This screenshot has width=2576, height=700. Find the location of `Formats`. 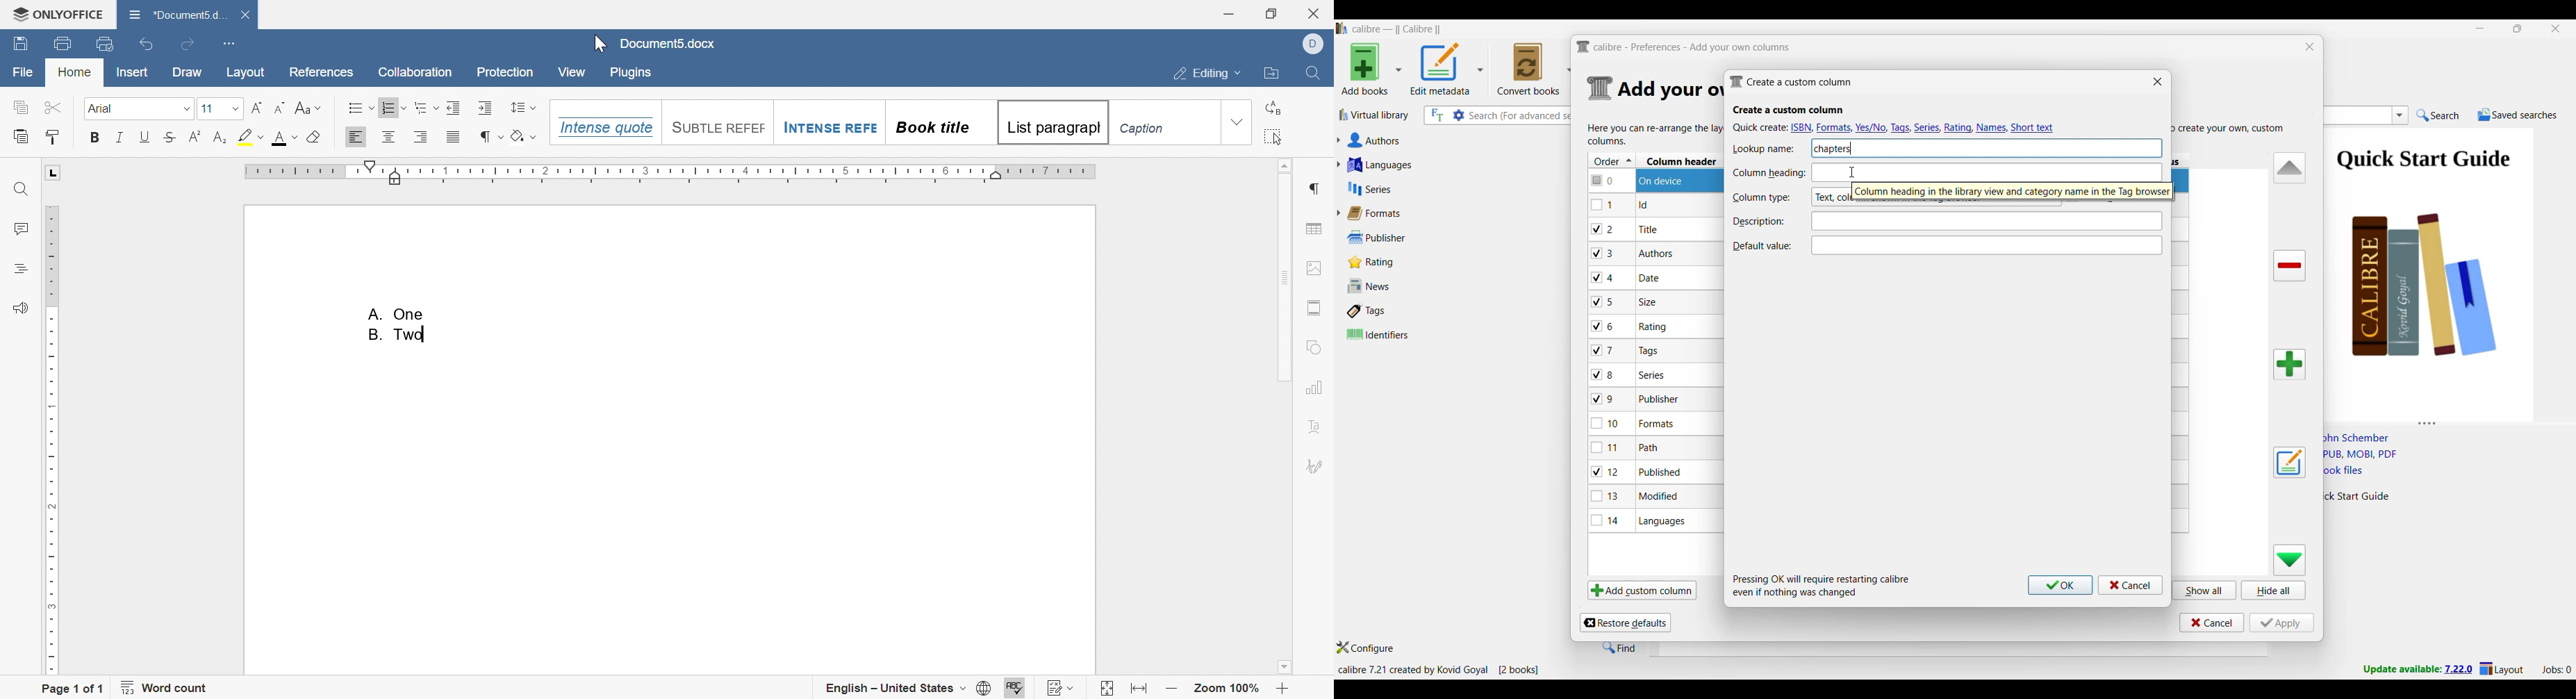

Formats is located at coordinates (1380, 213).